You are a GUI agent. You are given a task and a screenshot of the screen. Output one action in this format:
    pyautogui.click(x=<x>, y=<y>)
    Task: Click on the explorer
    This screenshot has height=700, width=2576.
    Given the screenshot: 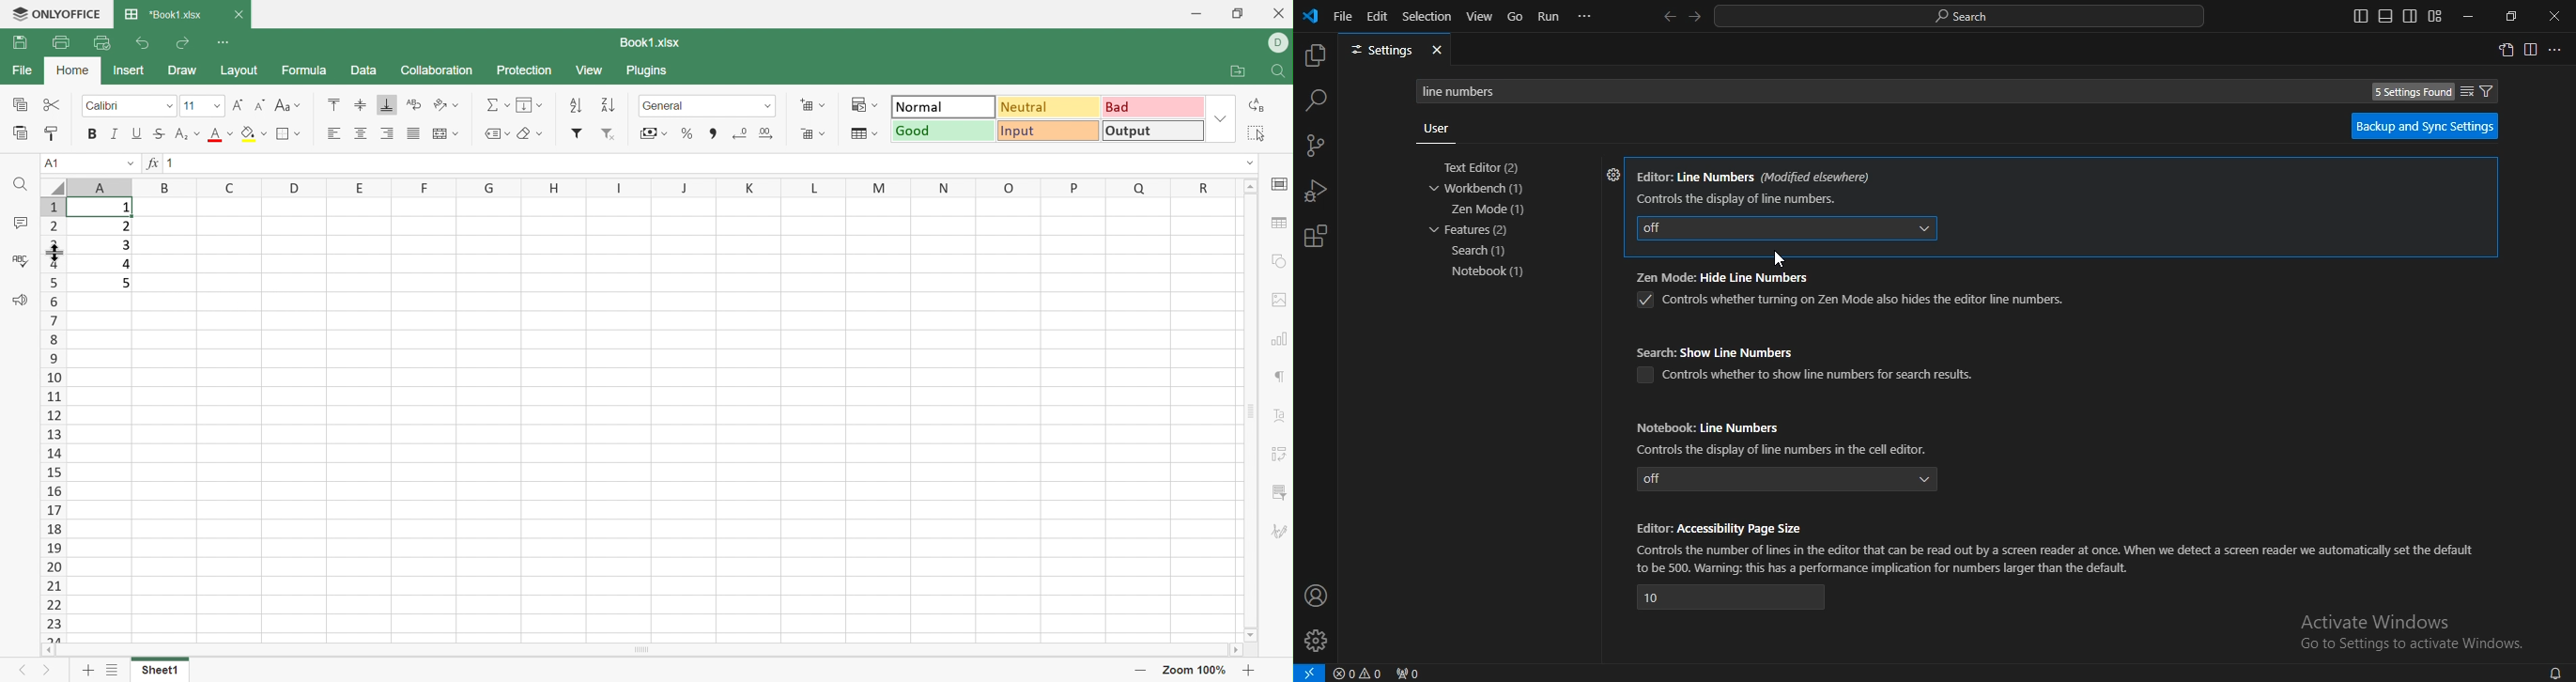 What is the action you would take?
    pyautogui.click(x=1314, y=56)
    